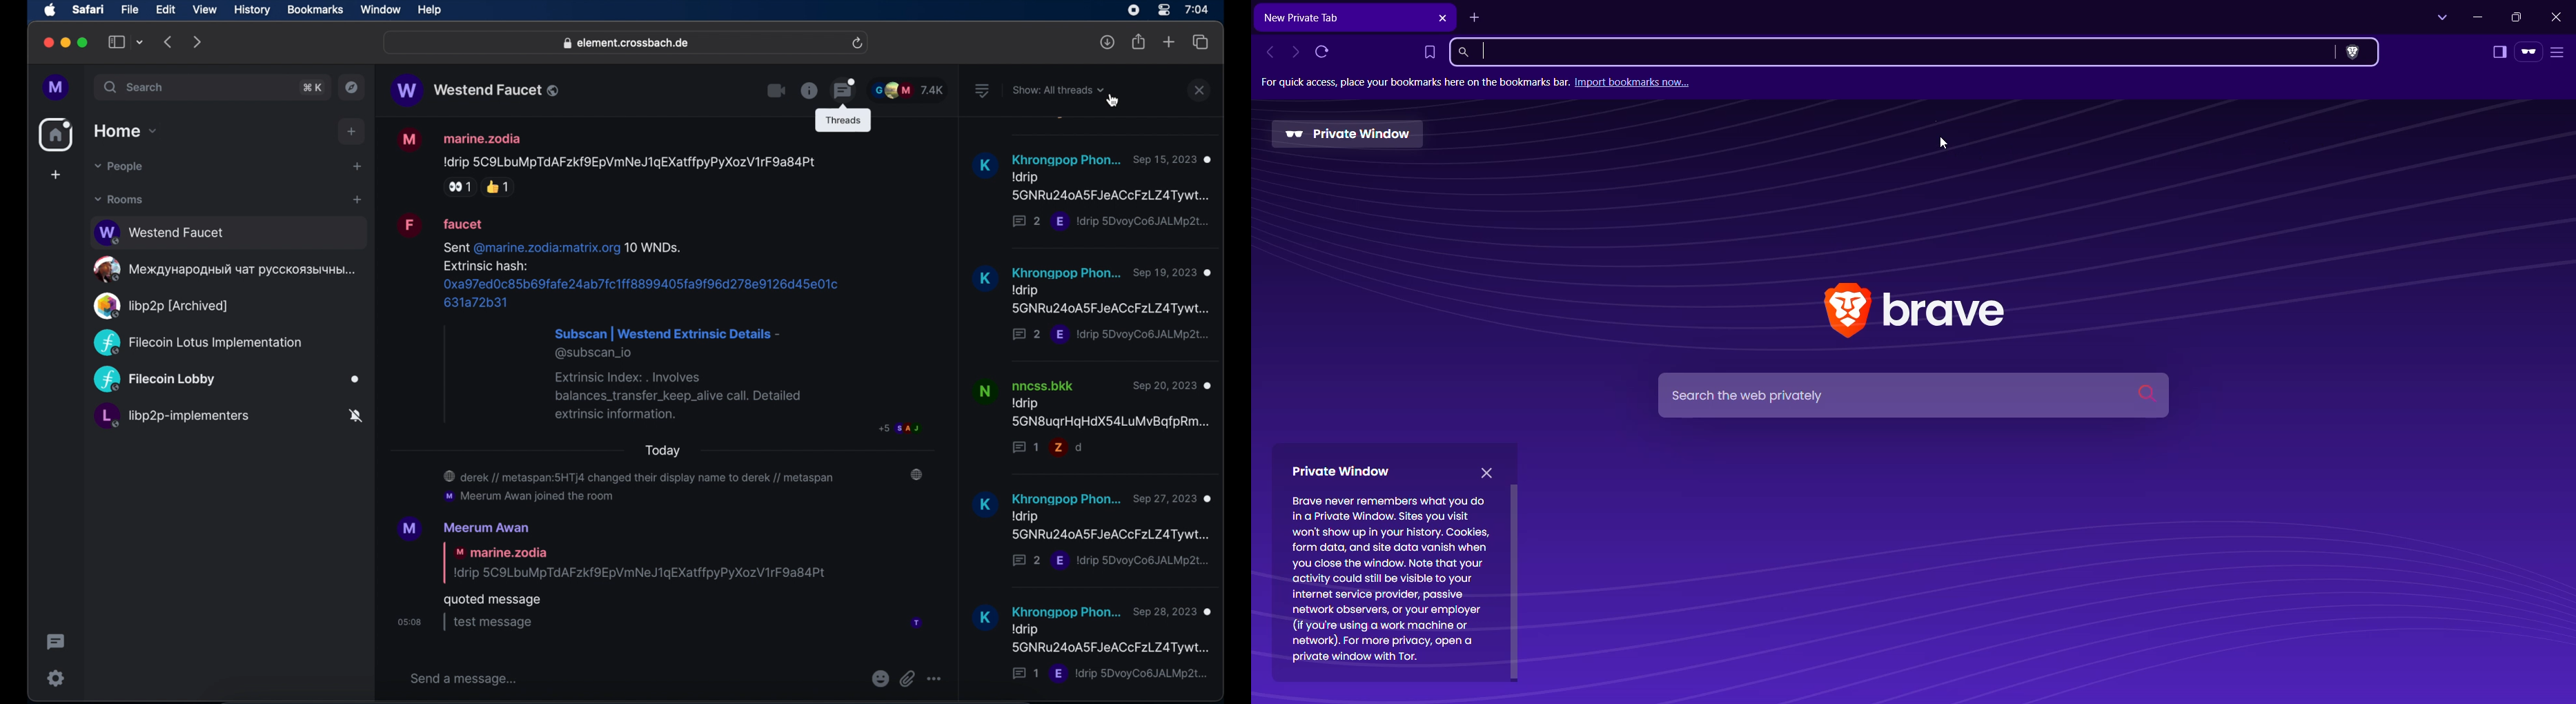 The height and width of the screenshot is (728, 2576). Describe the element at coordinates (141, 42) in the screenshot. I see `tab group picker` at that location.